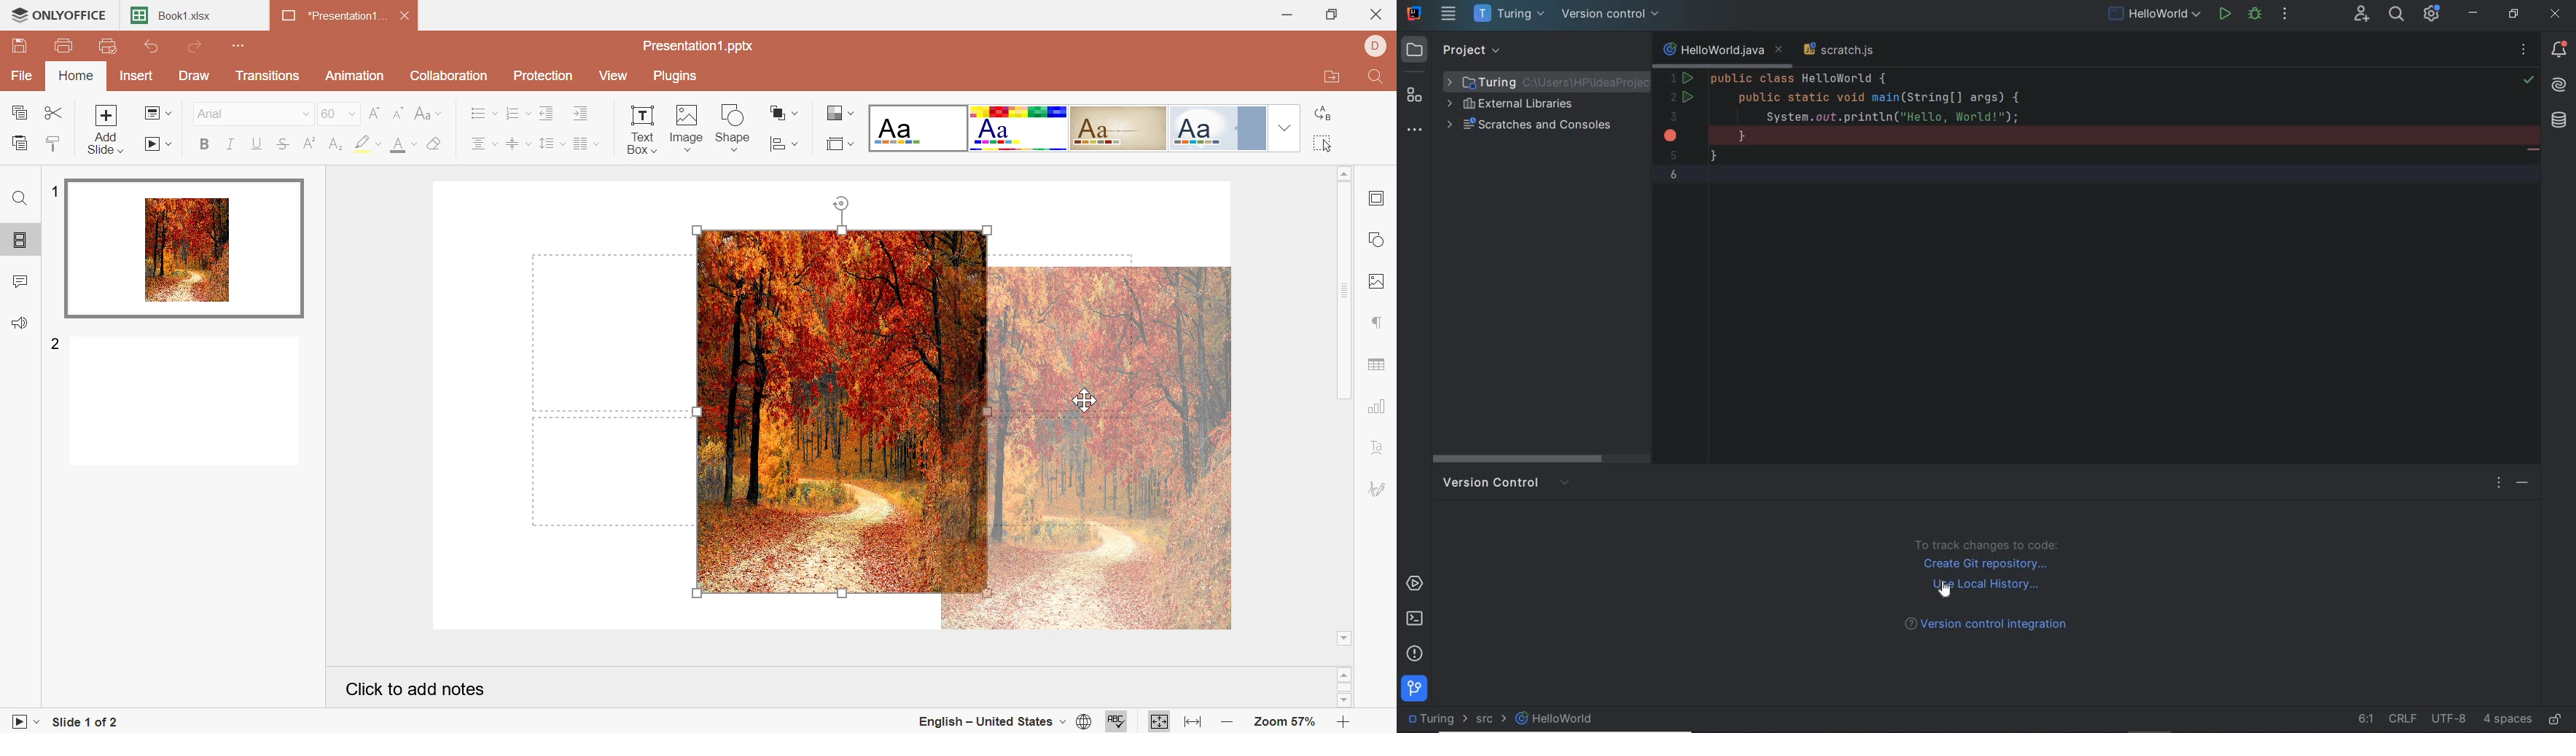  I want to click on image, so click(1087, 448).